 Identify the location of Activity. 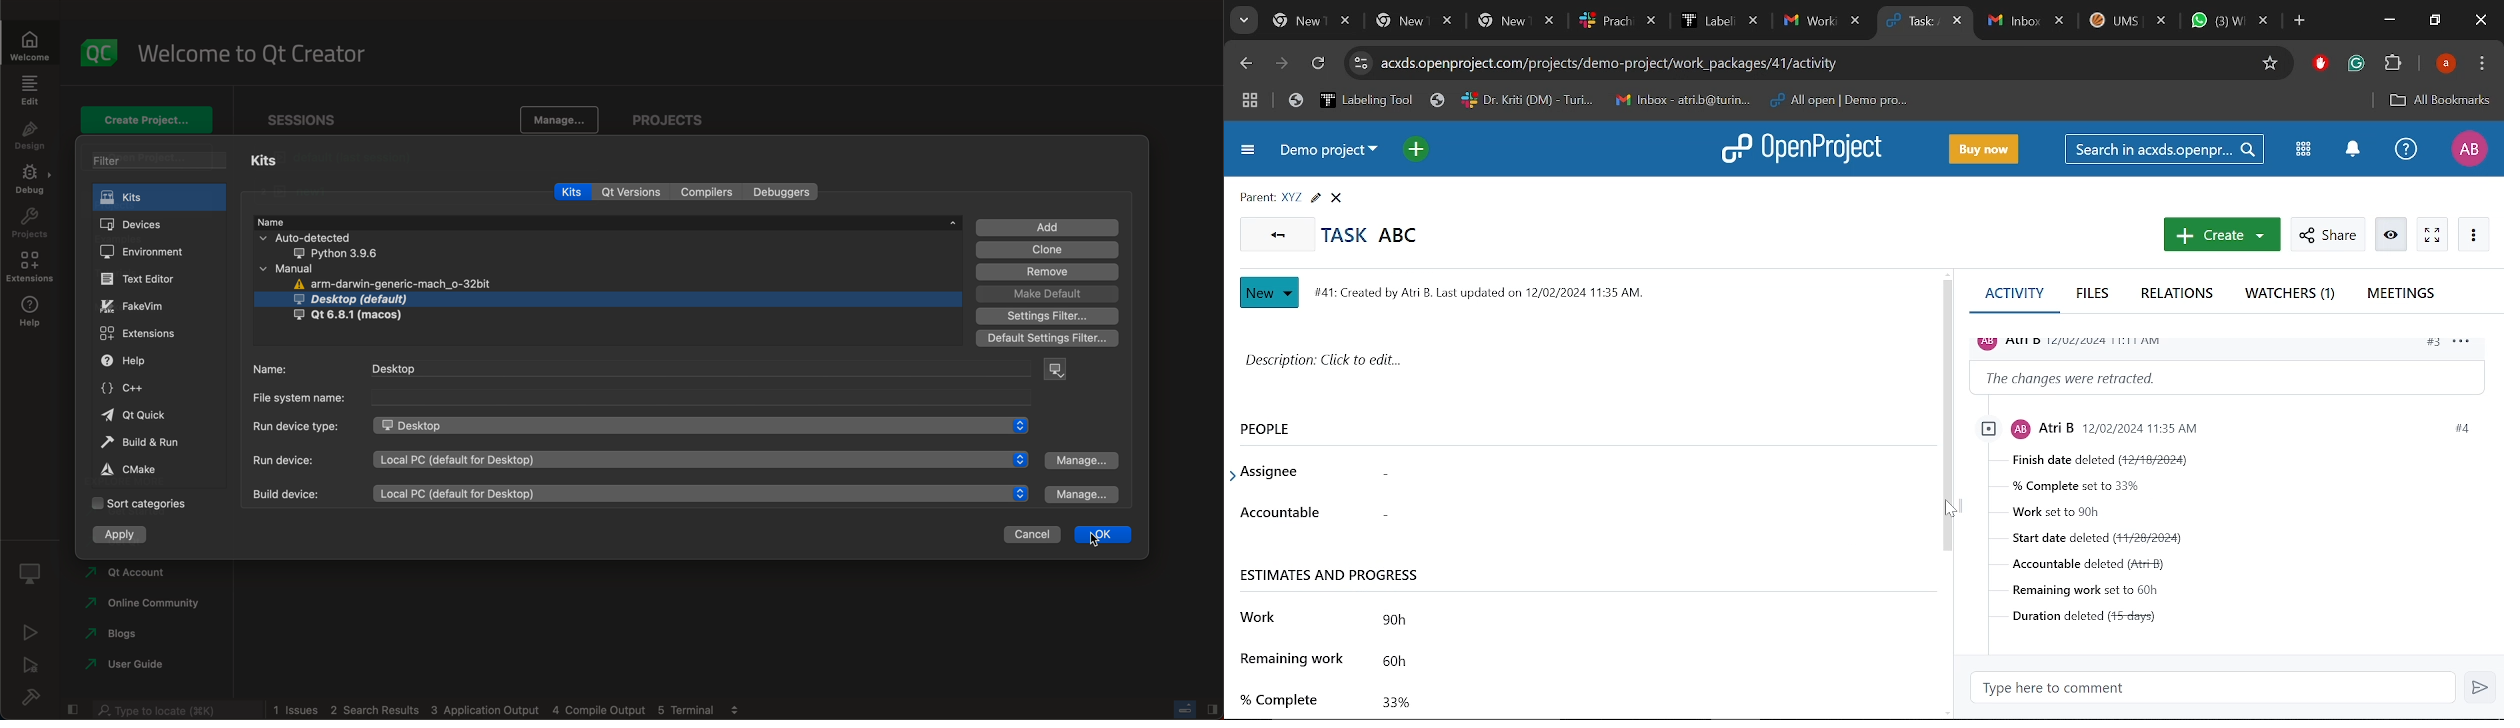
(2013, 298).